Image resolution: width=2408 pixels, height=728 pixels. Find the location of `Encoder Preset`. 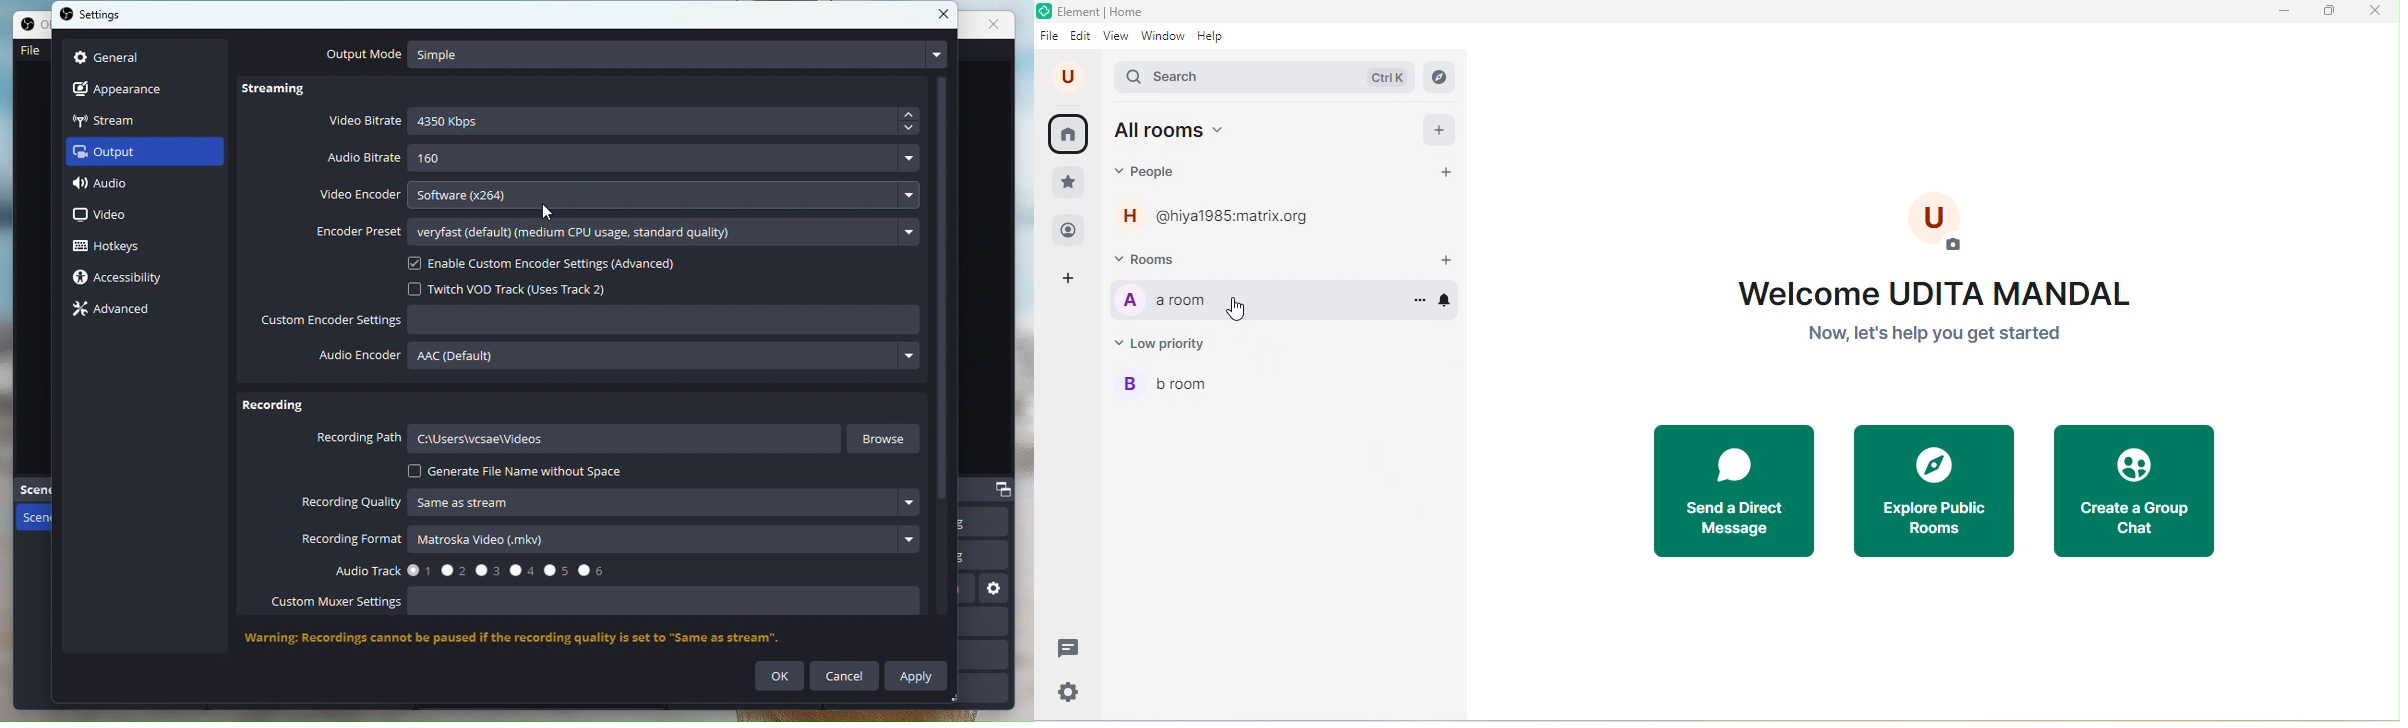

Encoder Preset is located at coordinates (619, 234).